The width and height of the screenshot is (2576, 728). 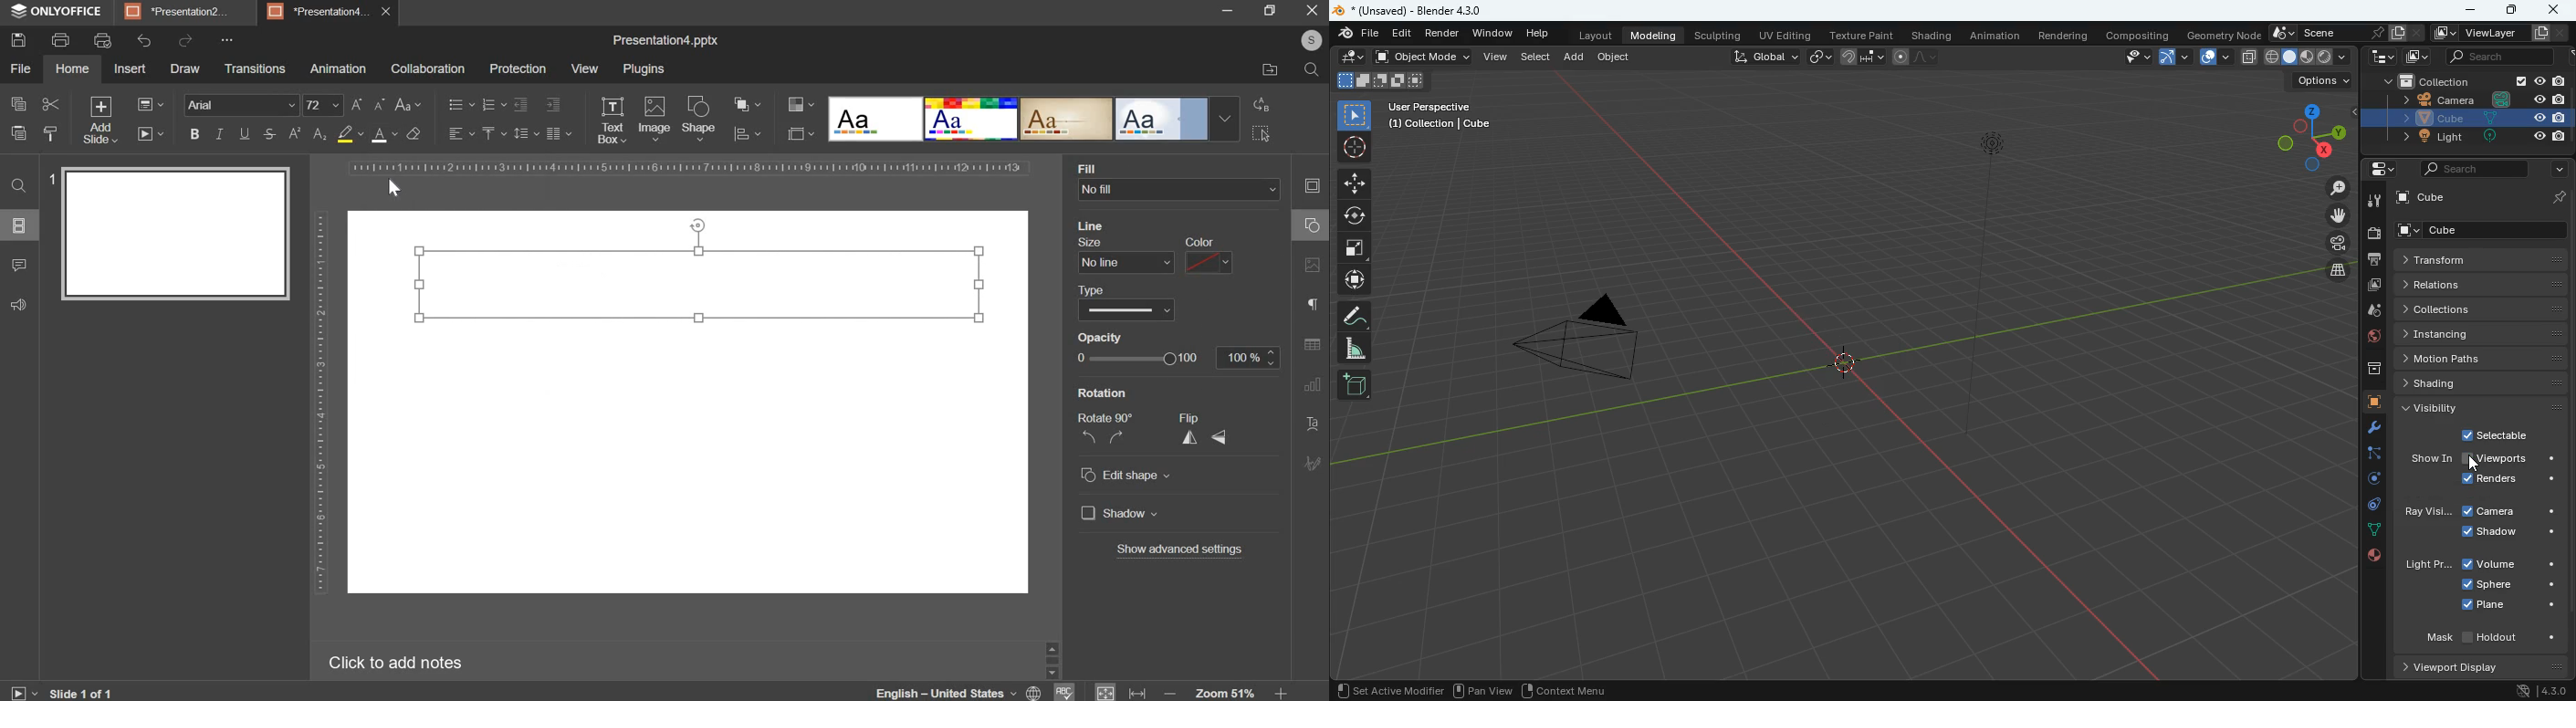 I want to click on increase indent, so click(x=554, y=104).